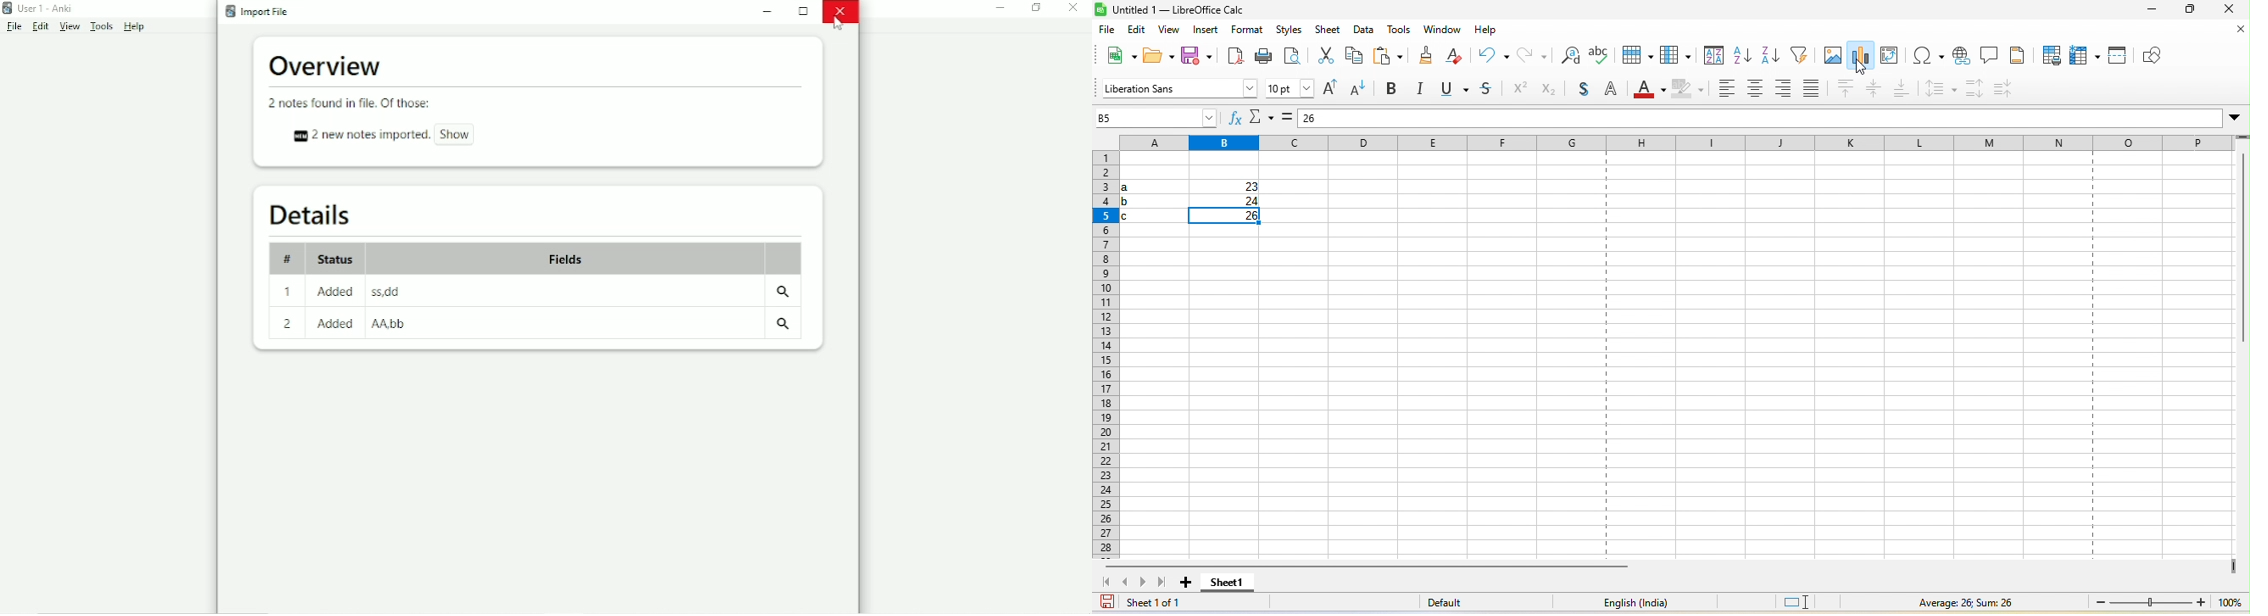 This screenshot has width=2268, height=616. I want to click on vertical scroll bar, so click(2243, 253).